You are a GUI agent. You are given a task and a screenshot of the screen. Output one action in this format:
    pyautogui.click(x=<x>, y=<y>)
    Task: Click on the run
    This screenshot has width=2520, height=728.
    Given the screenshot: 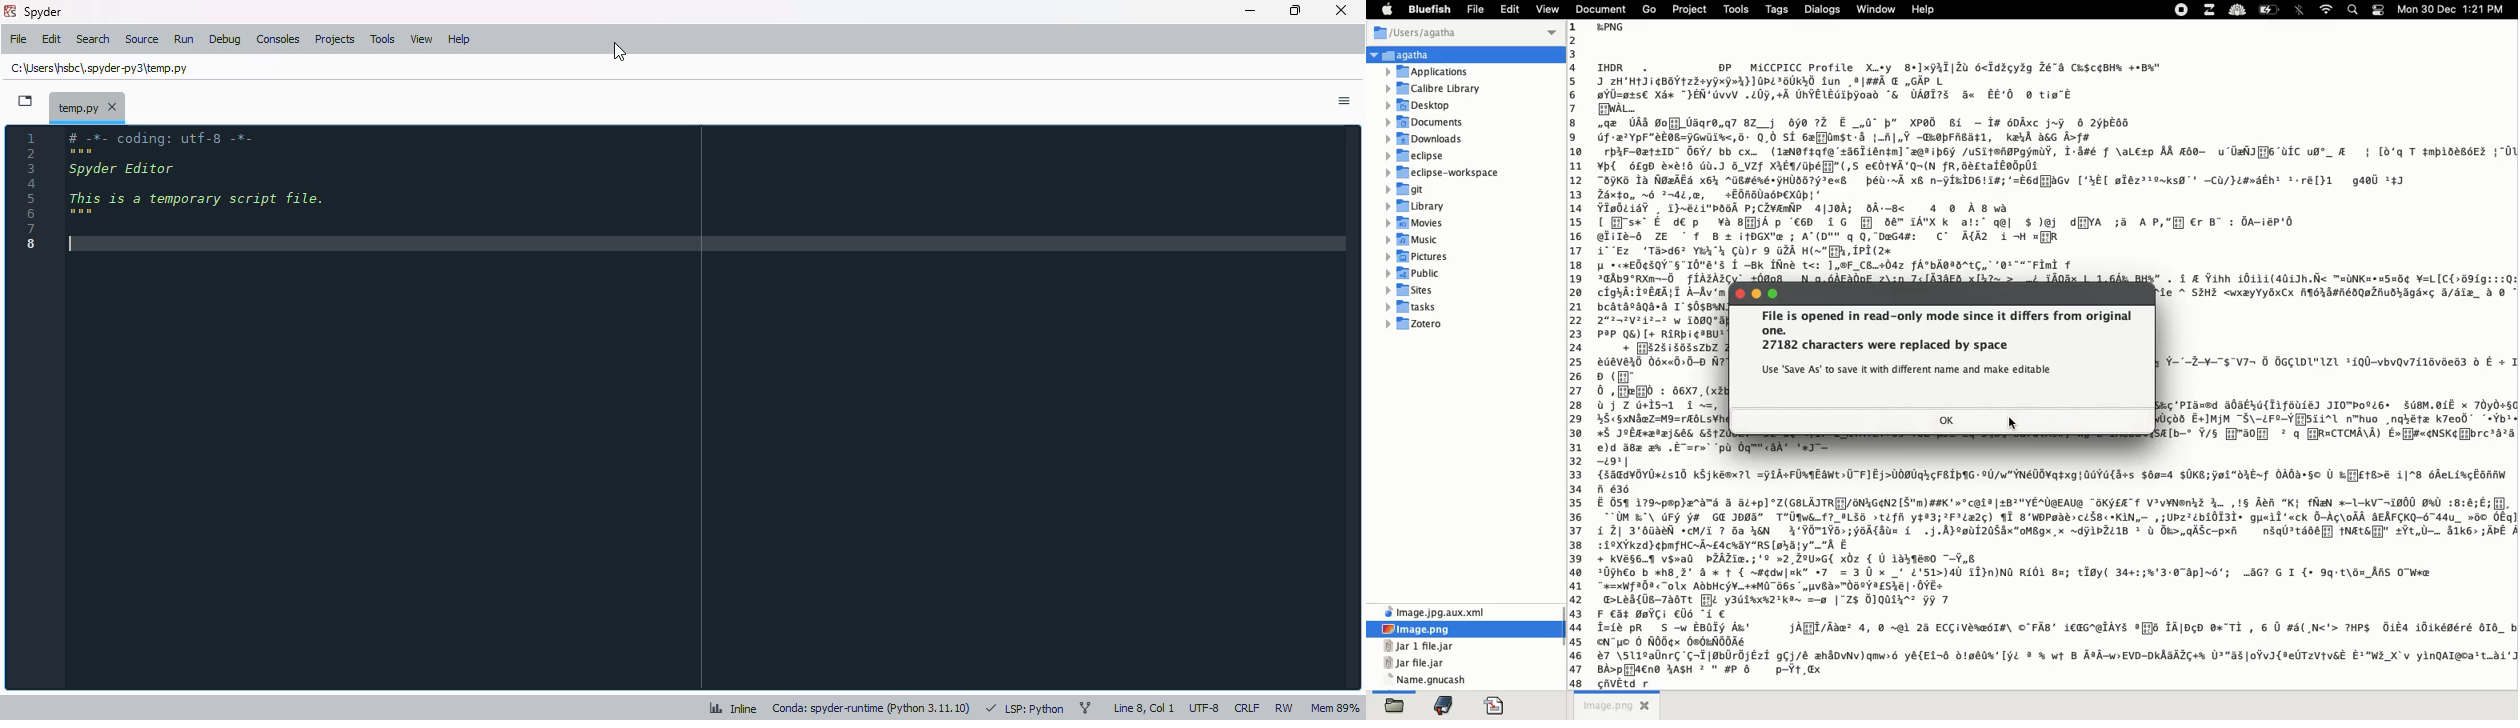 What is the action you would take?
    pyautogui.click(x=184, y=39)
    